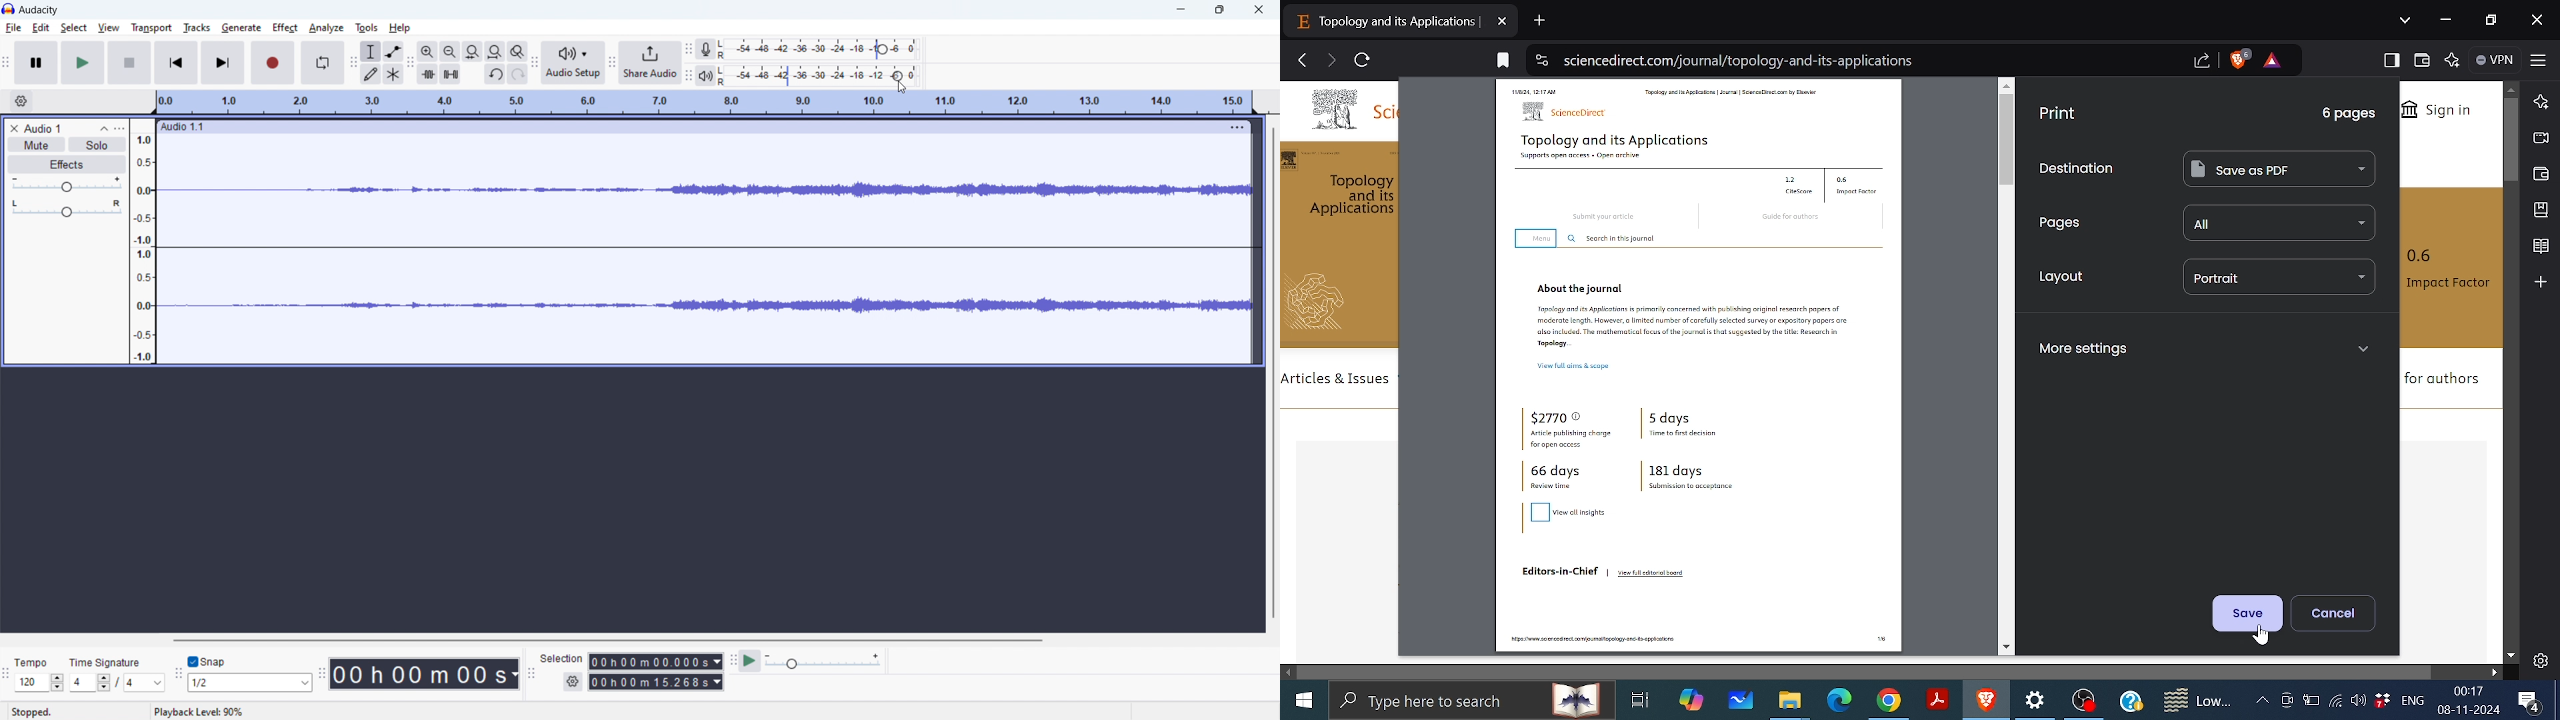 This screenshot has width=2576, height=728. I want to click on plauback speed: 90%, so click(822, 99).